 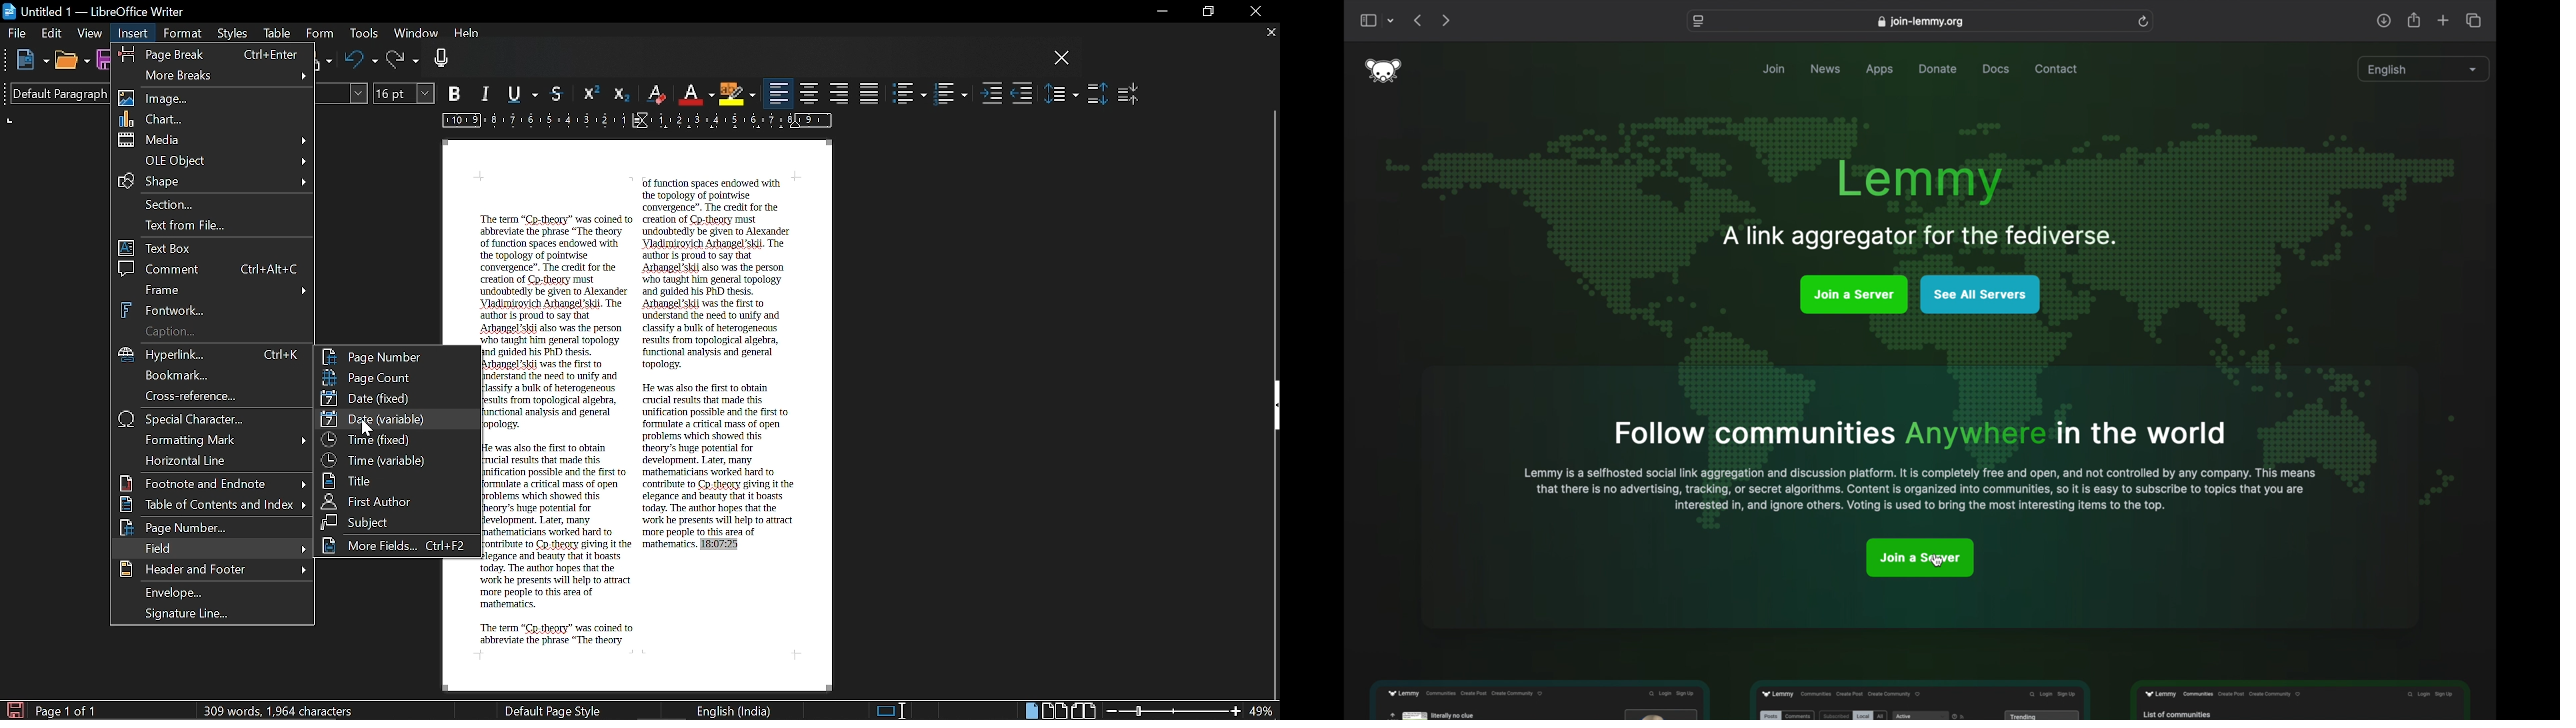 I want to click on Standard selection, so click(x=892, y=710).